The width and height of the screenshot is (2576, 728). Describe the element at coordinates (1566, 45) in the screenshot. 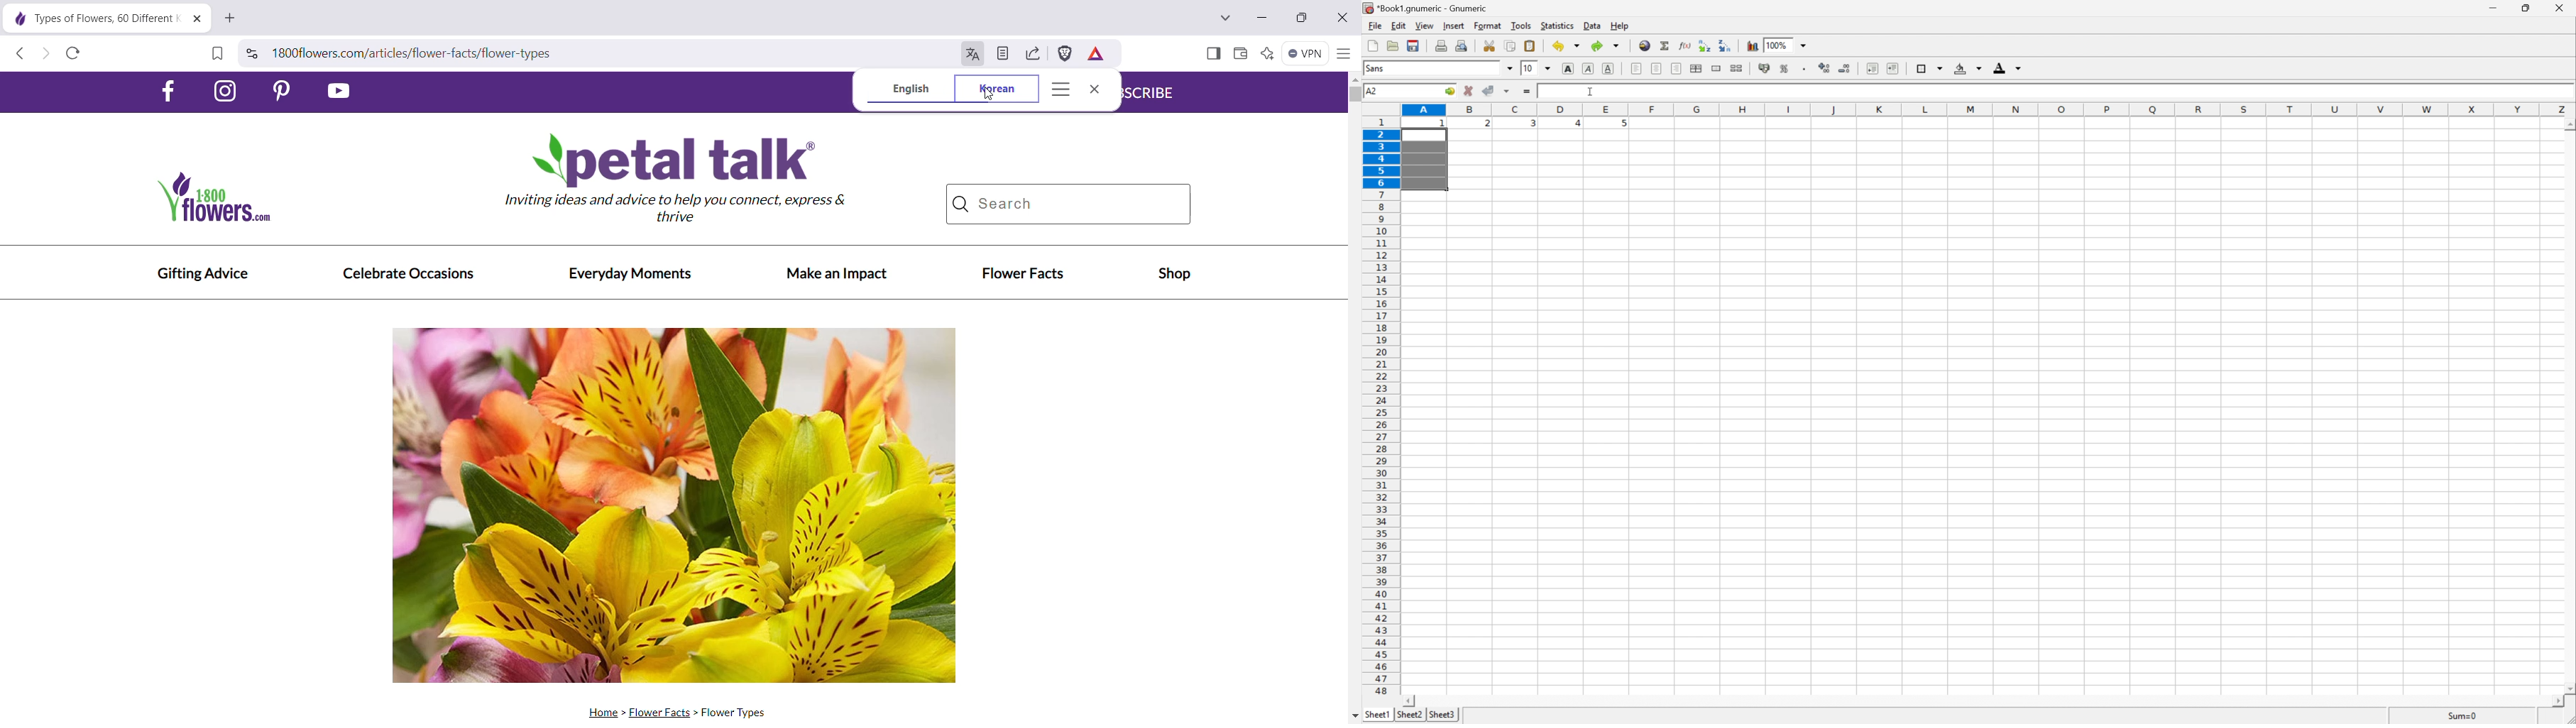

I see `undo` at that location.